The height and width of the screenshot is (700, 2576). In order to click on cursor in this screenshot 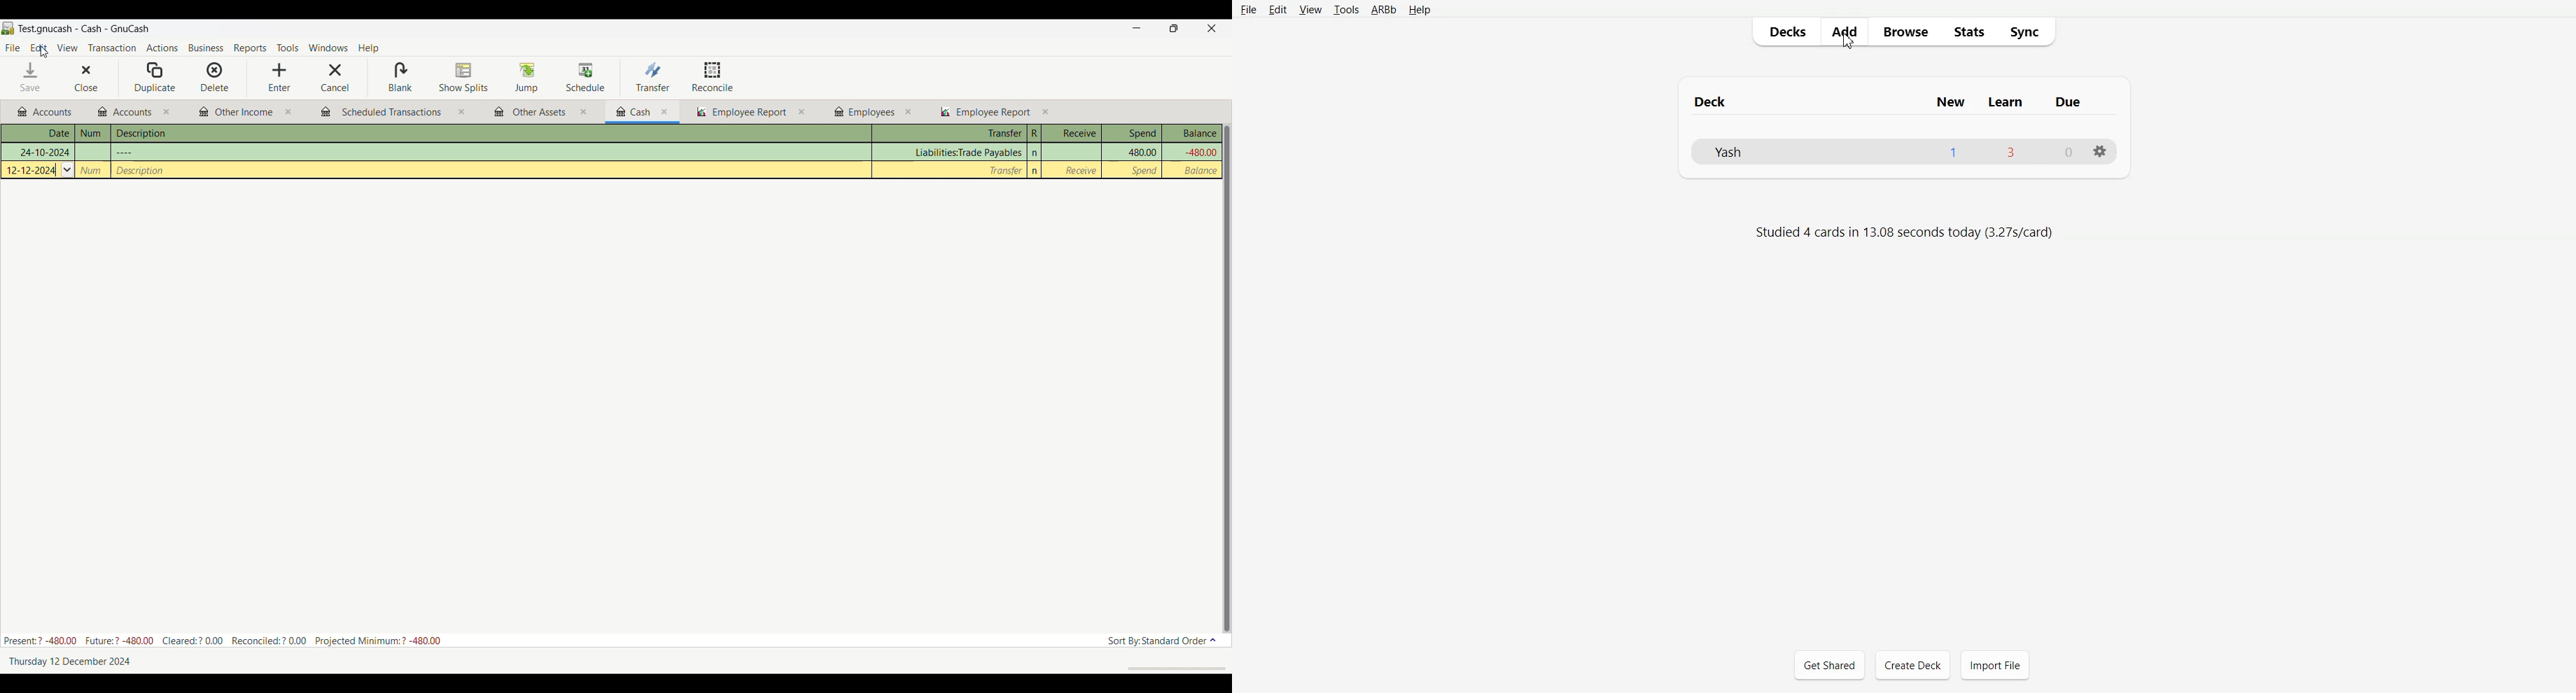, I will do `click(45, 53)`.